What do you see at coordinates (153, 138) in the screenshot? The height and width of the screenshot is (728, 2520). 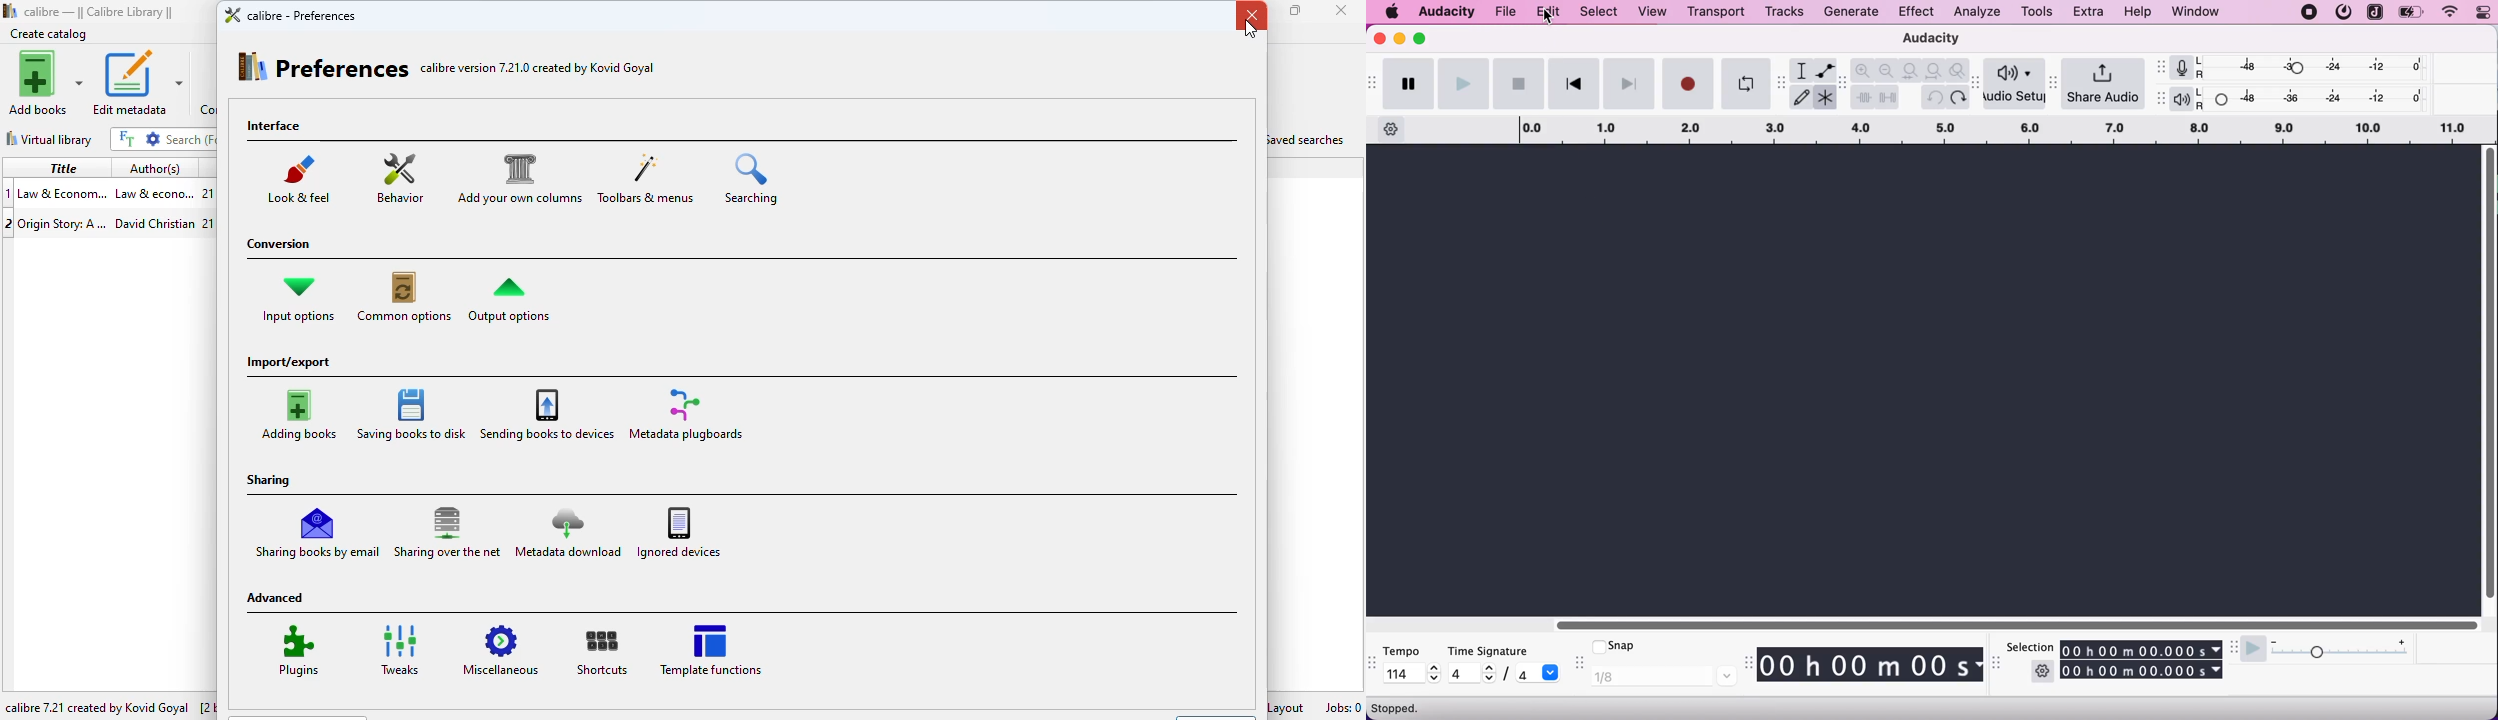 I see `advanced search` at bounding box center [153, 138].